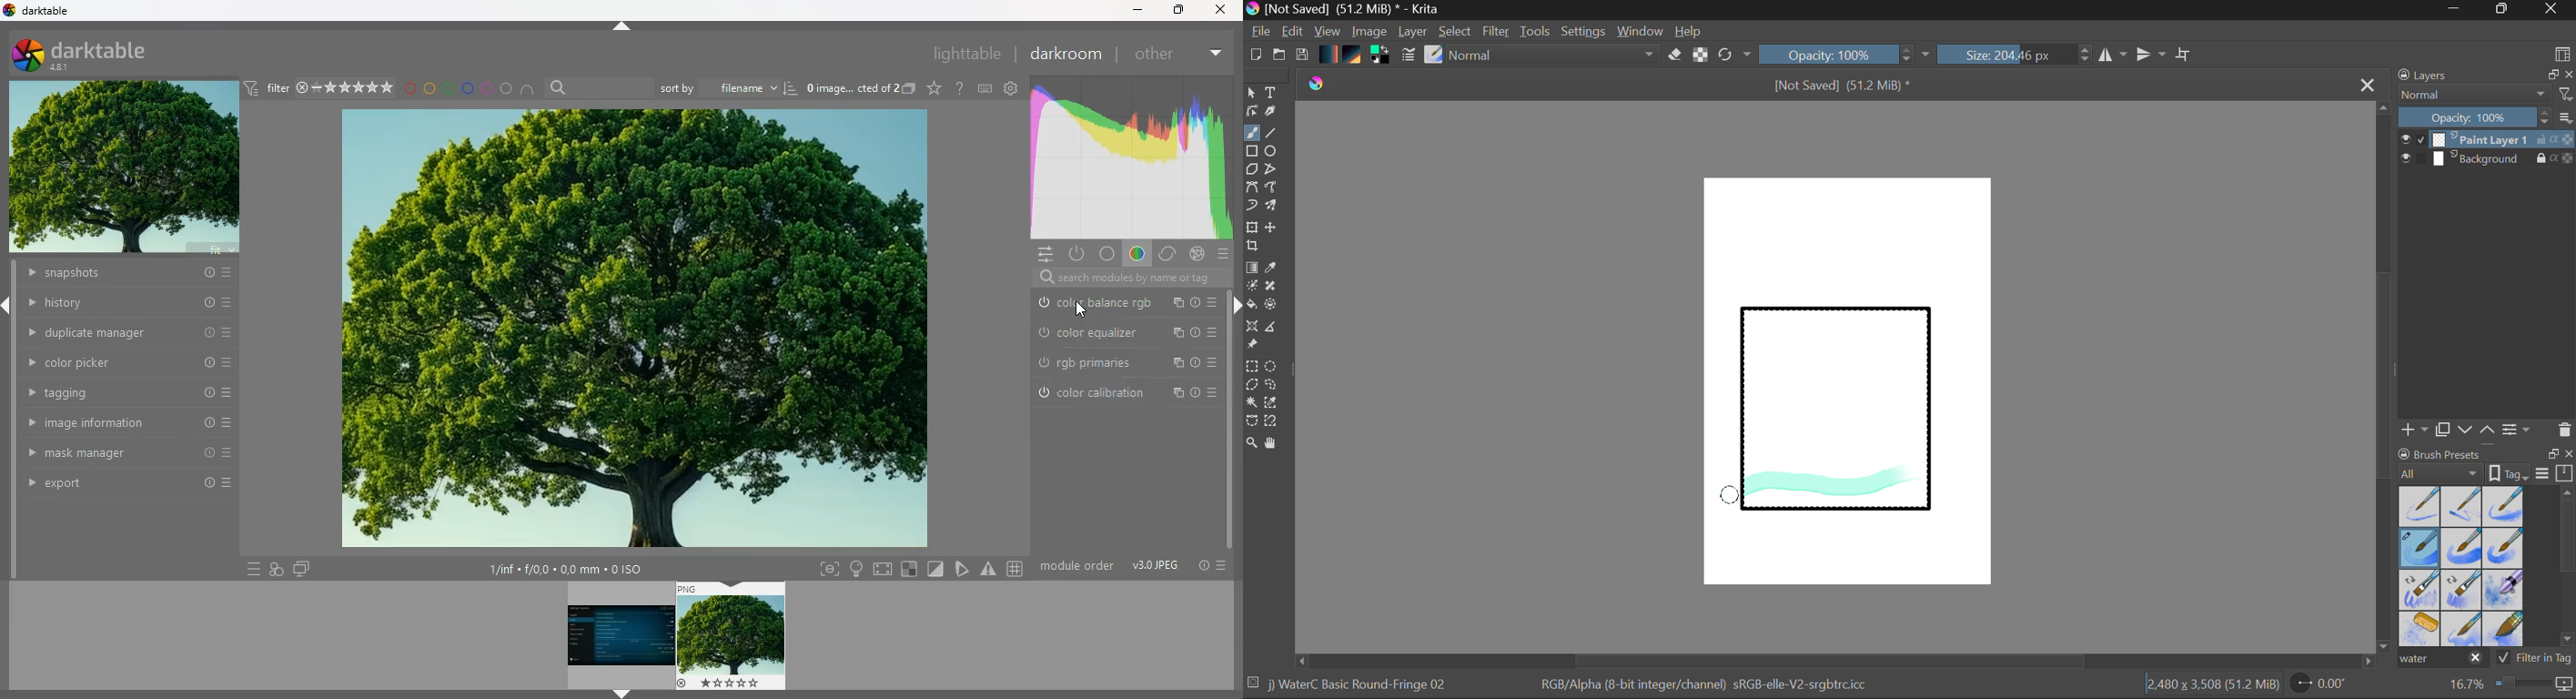 This screenshot has width=2576, height=700. I want to click on image, so click(630, 329).